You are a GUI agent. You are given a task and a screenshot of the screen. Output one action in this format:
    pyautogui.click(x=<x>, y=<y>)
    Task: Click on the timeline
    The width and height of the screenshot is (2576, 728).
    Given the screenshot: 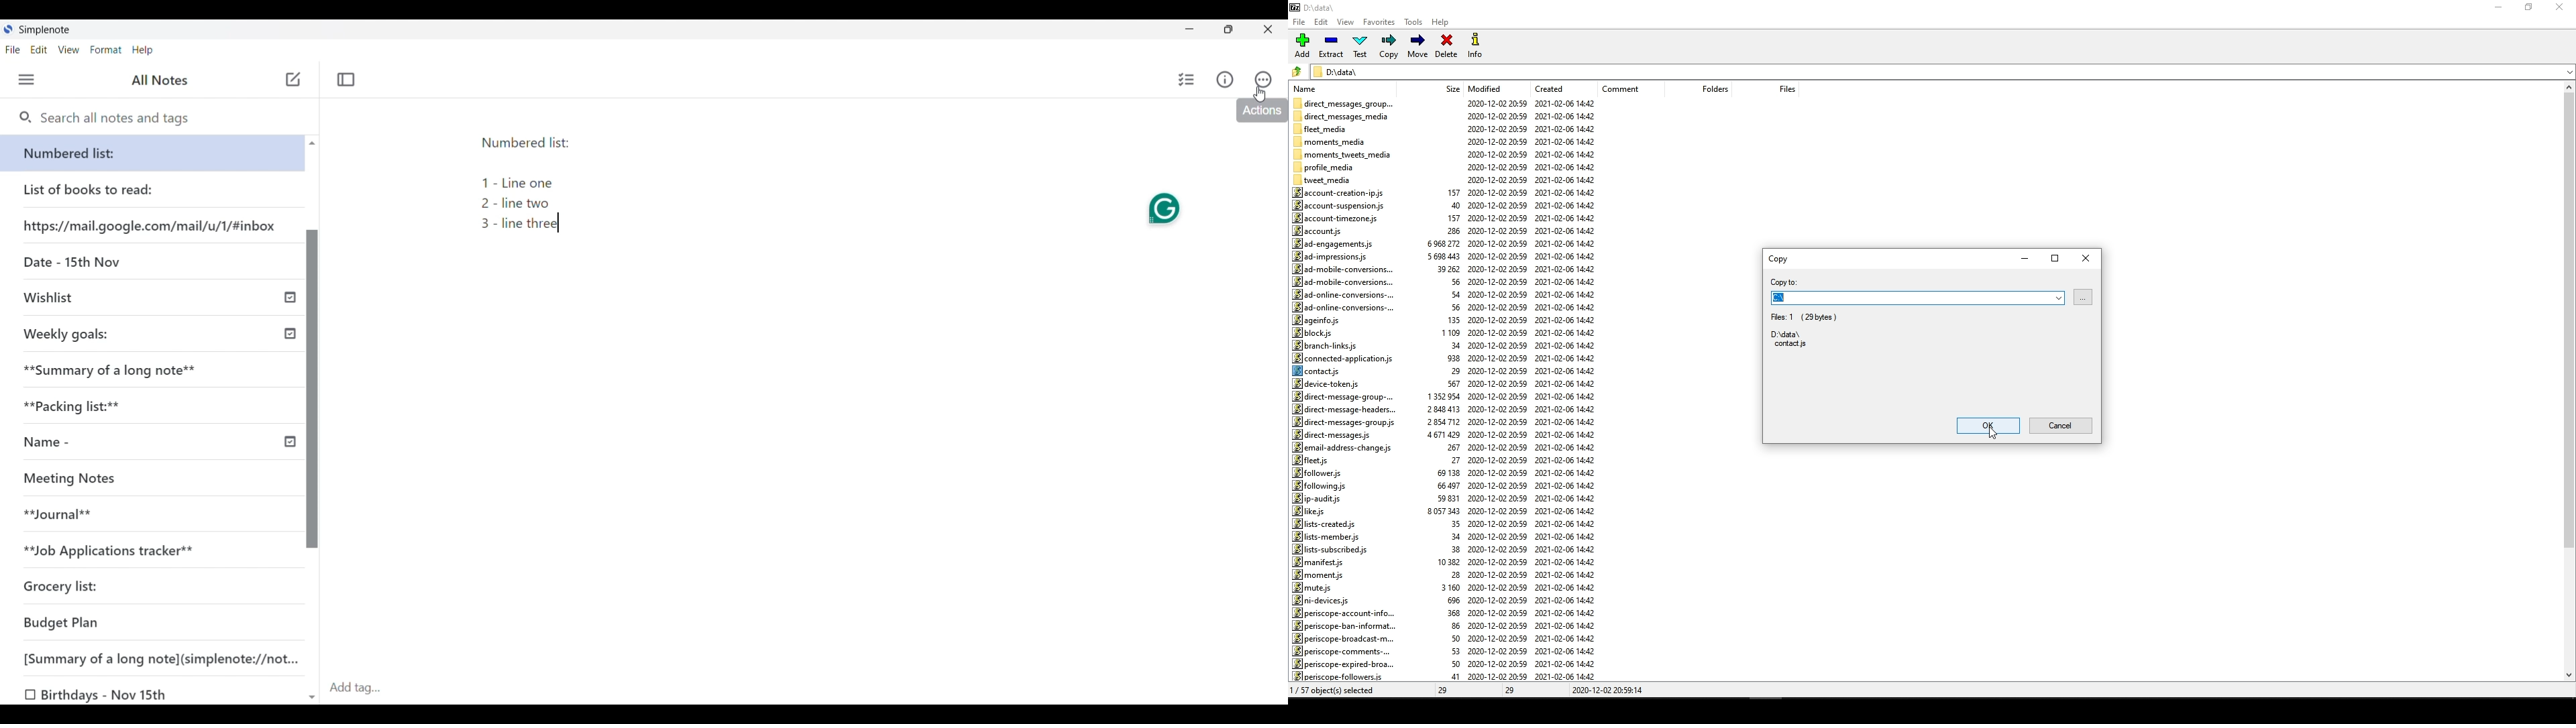 What is the action you would take?
    pyautogui.click(x=287, y=296)
    